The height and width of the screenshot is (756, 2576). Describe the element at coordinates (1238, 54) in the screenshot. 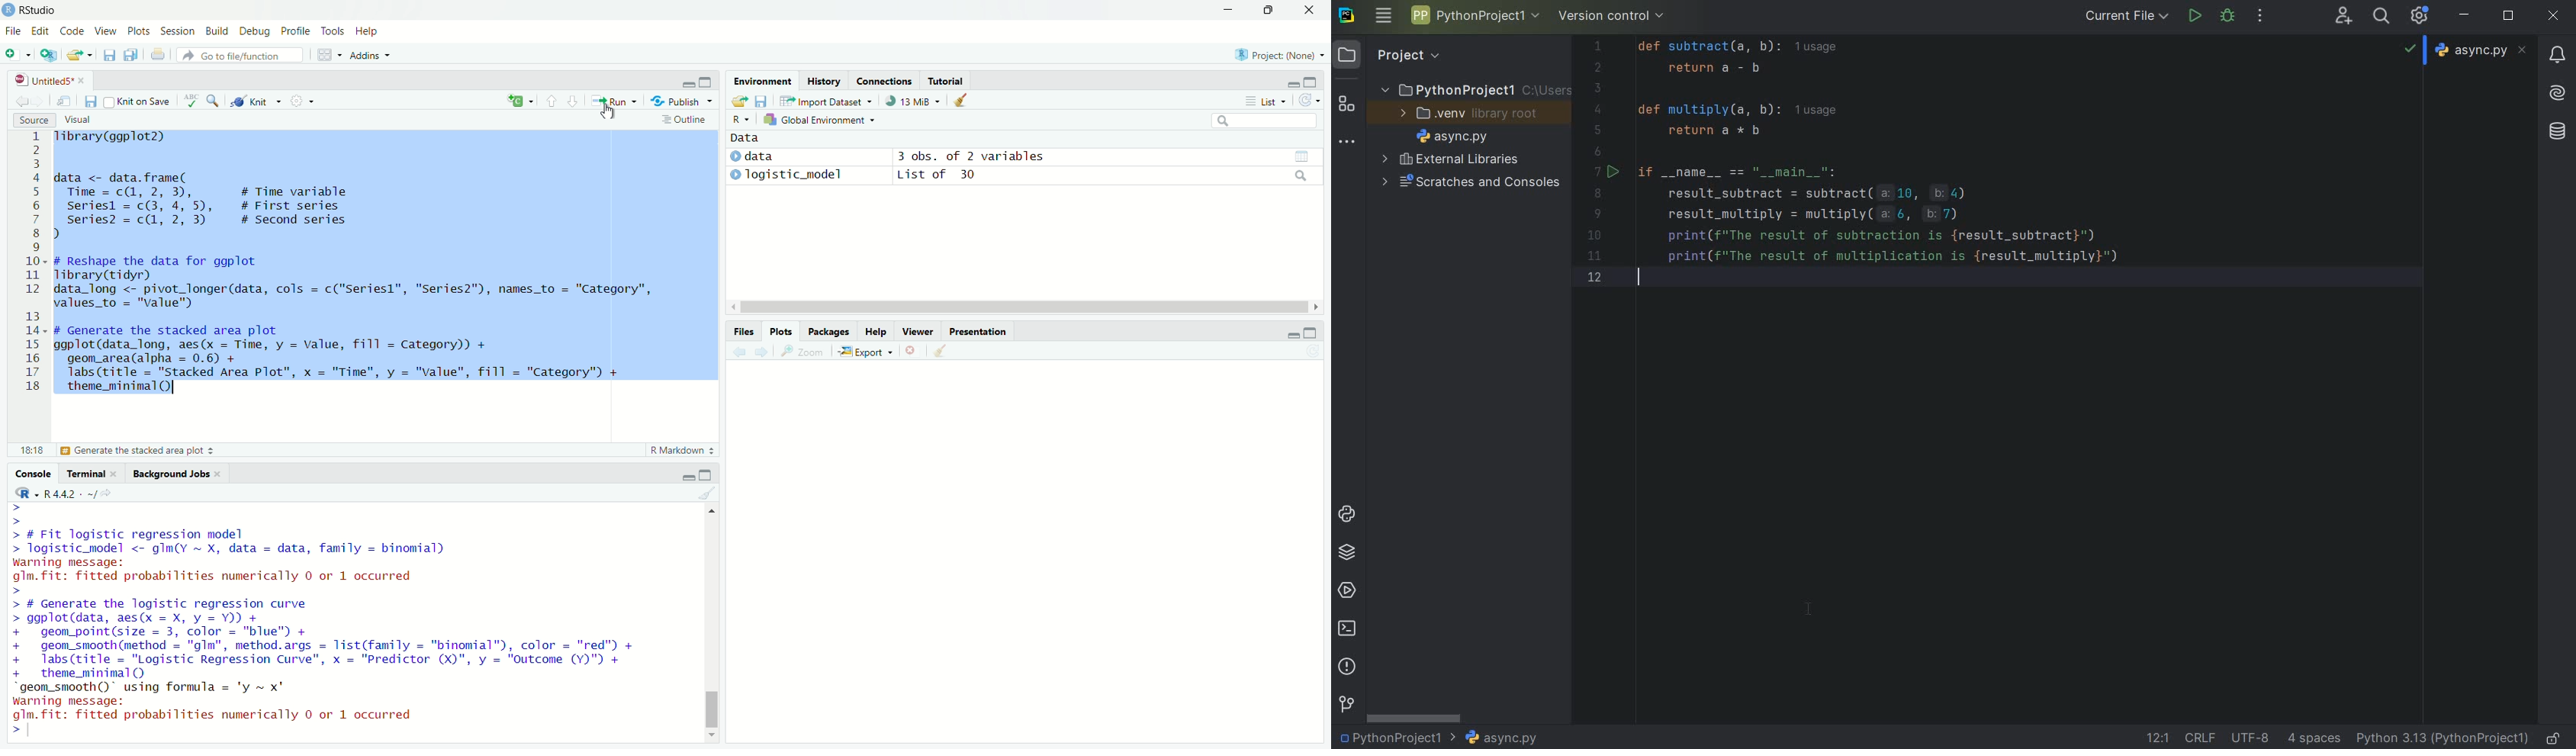

I see `R` at that location.